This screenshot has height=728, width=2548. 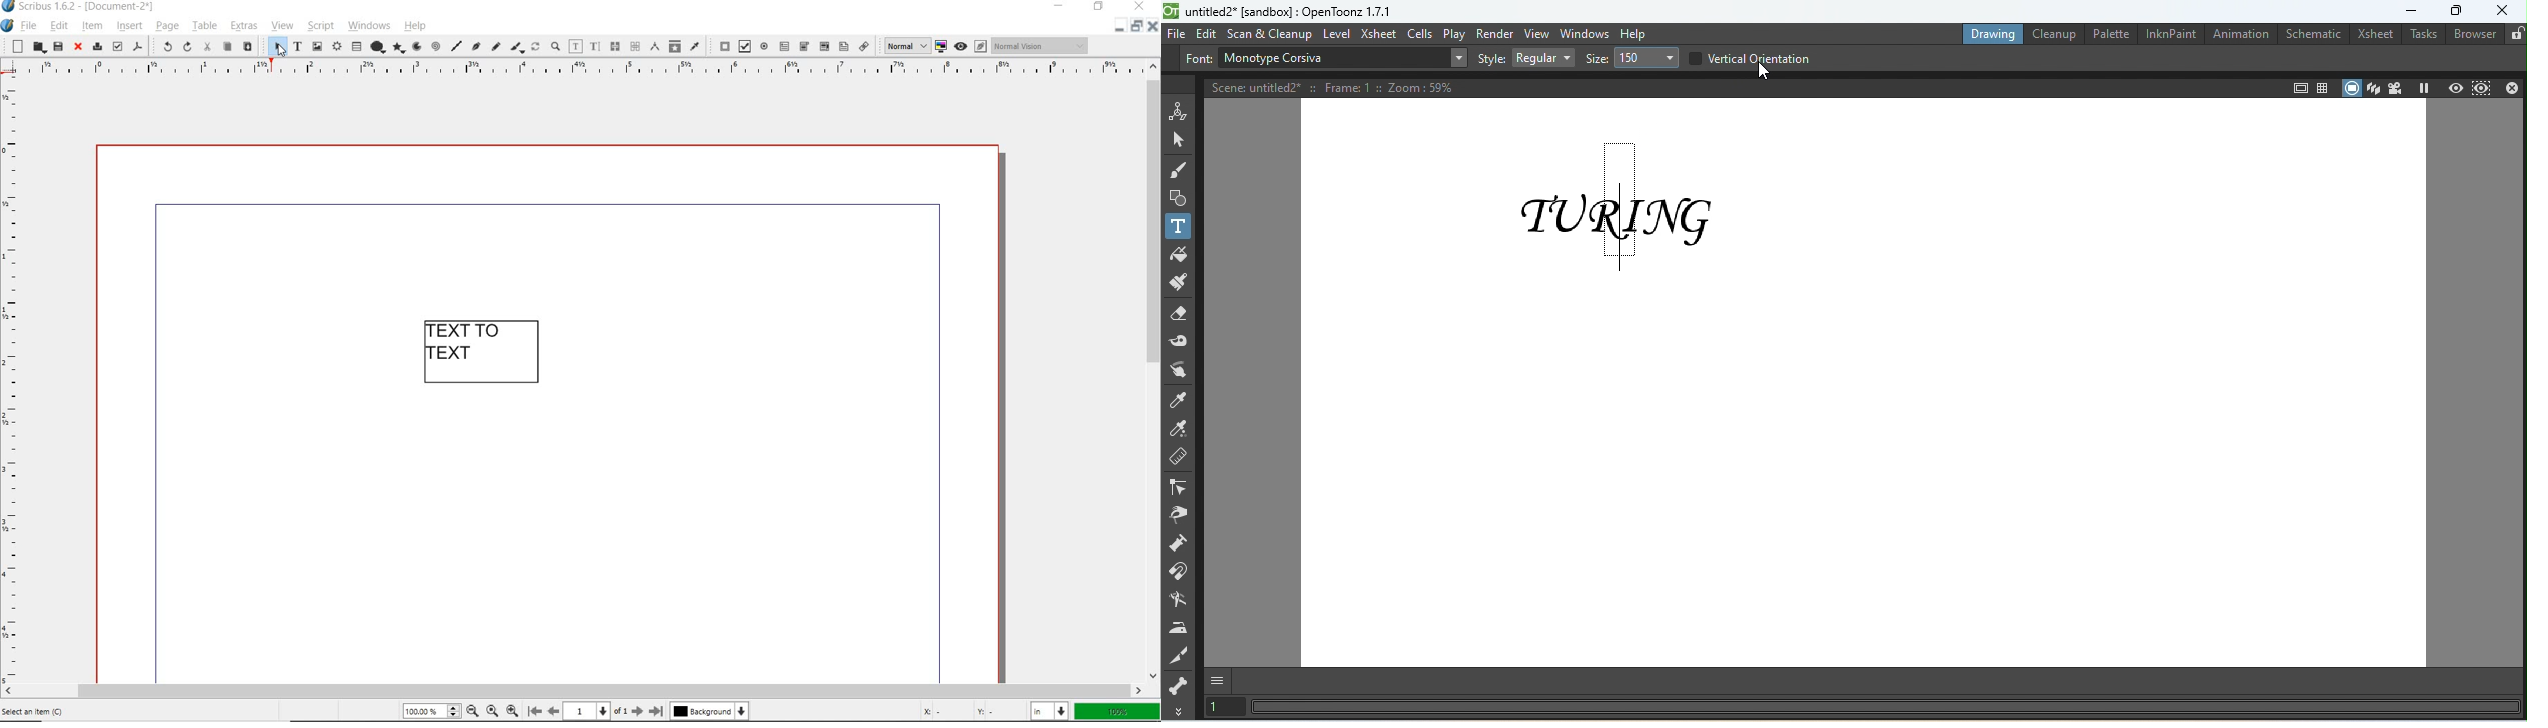 What do you see at coordinates (321, 26) in the screenshot?
I see `script` at bounding box center [321, 26].